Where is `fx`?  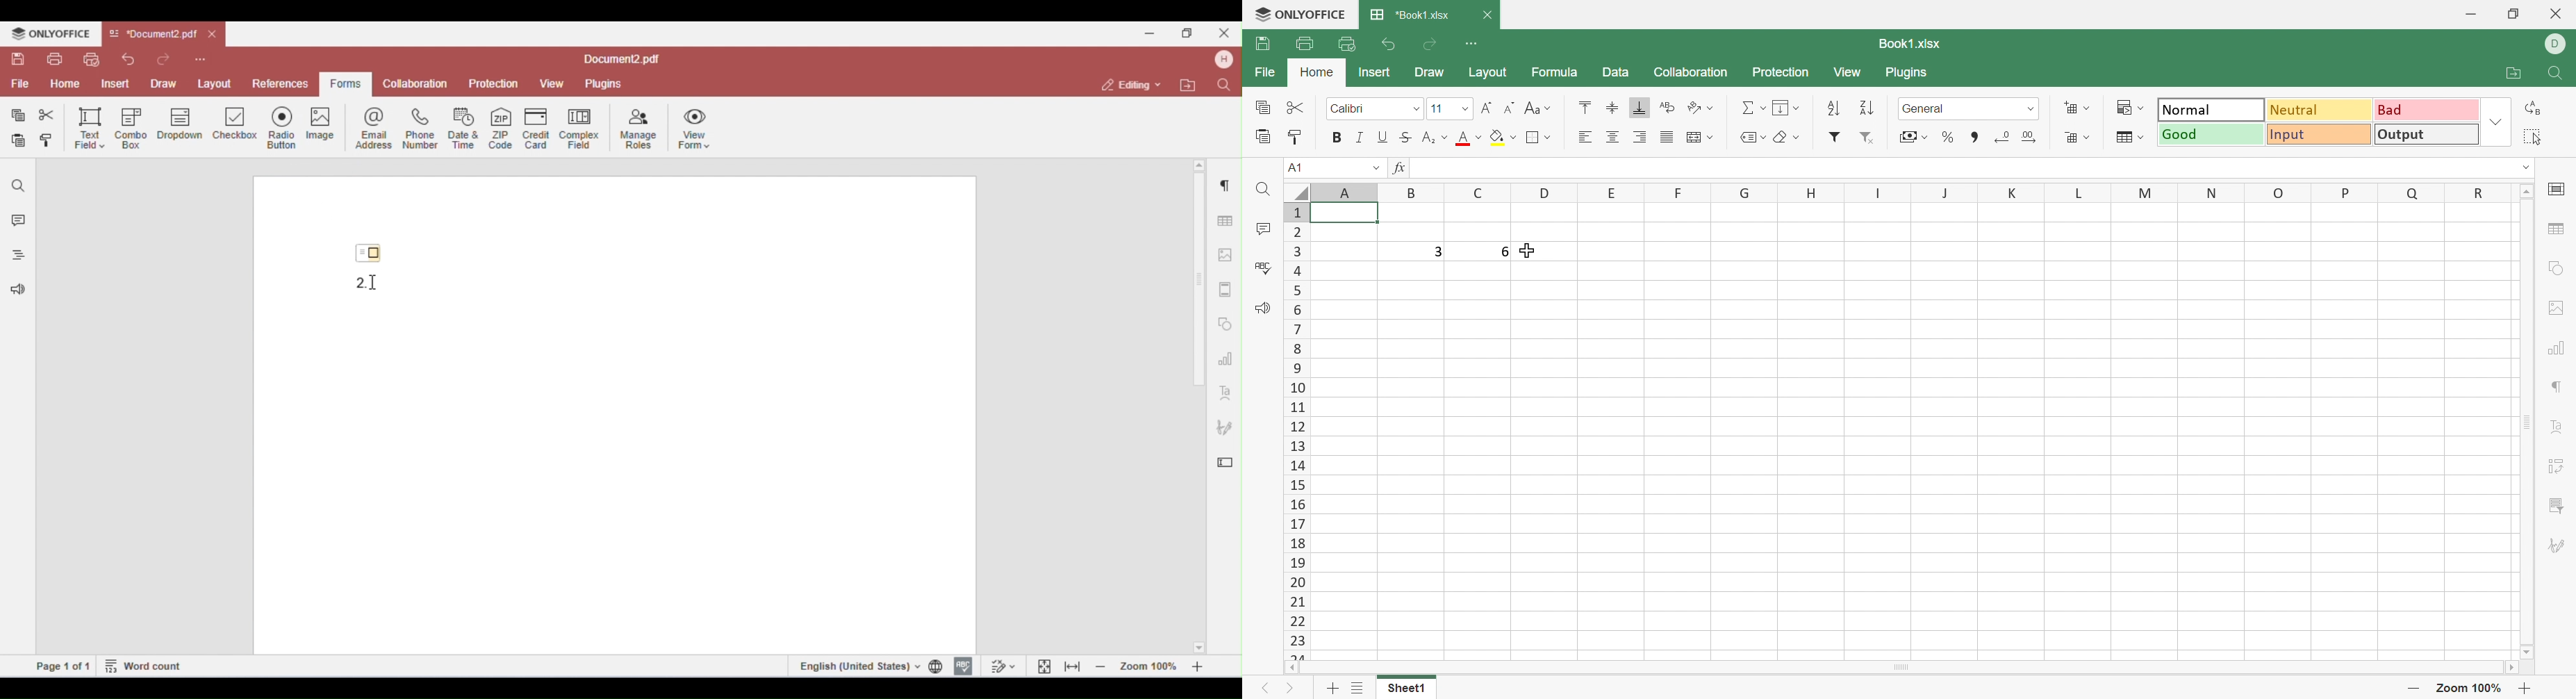 fx is located at coordinates (1403, 168).